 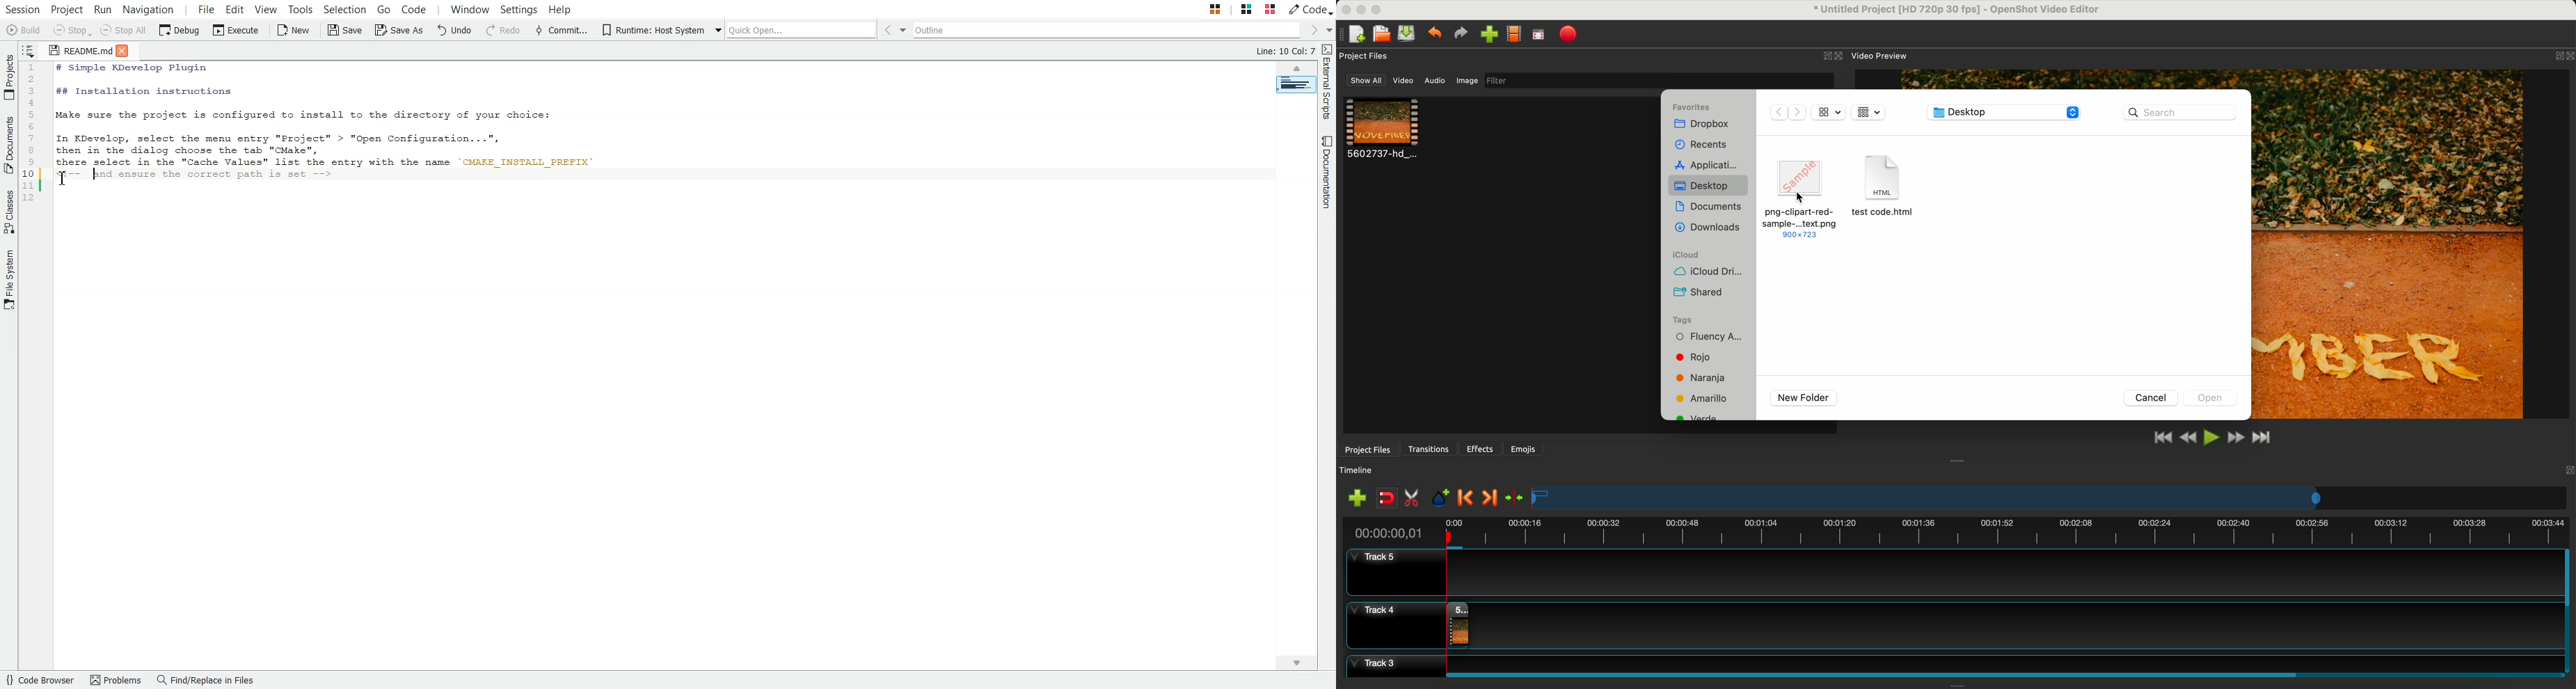 What do you see at coordinates (9, 77) in the screenshot?
I see `Projects` at bounding box center [9, 77].